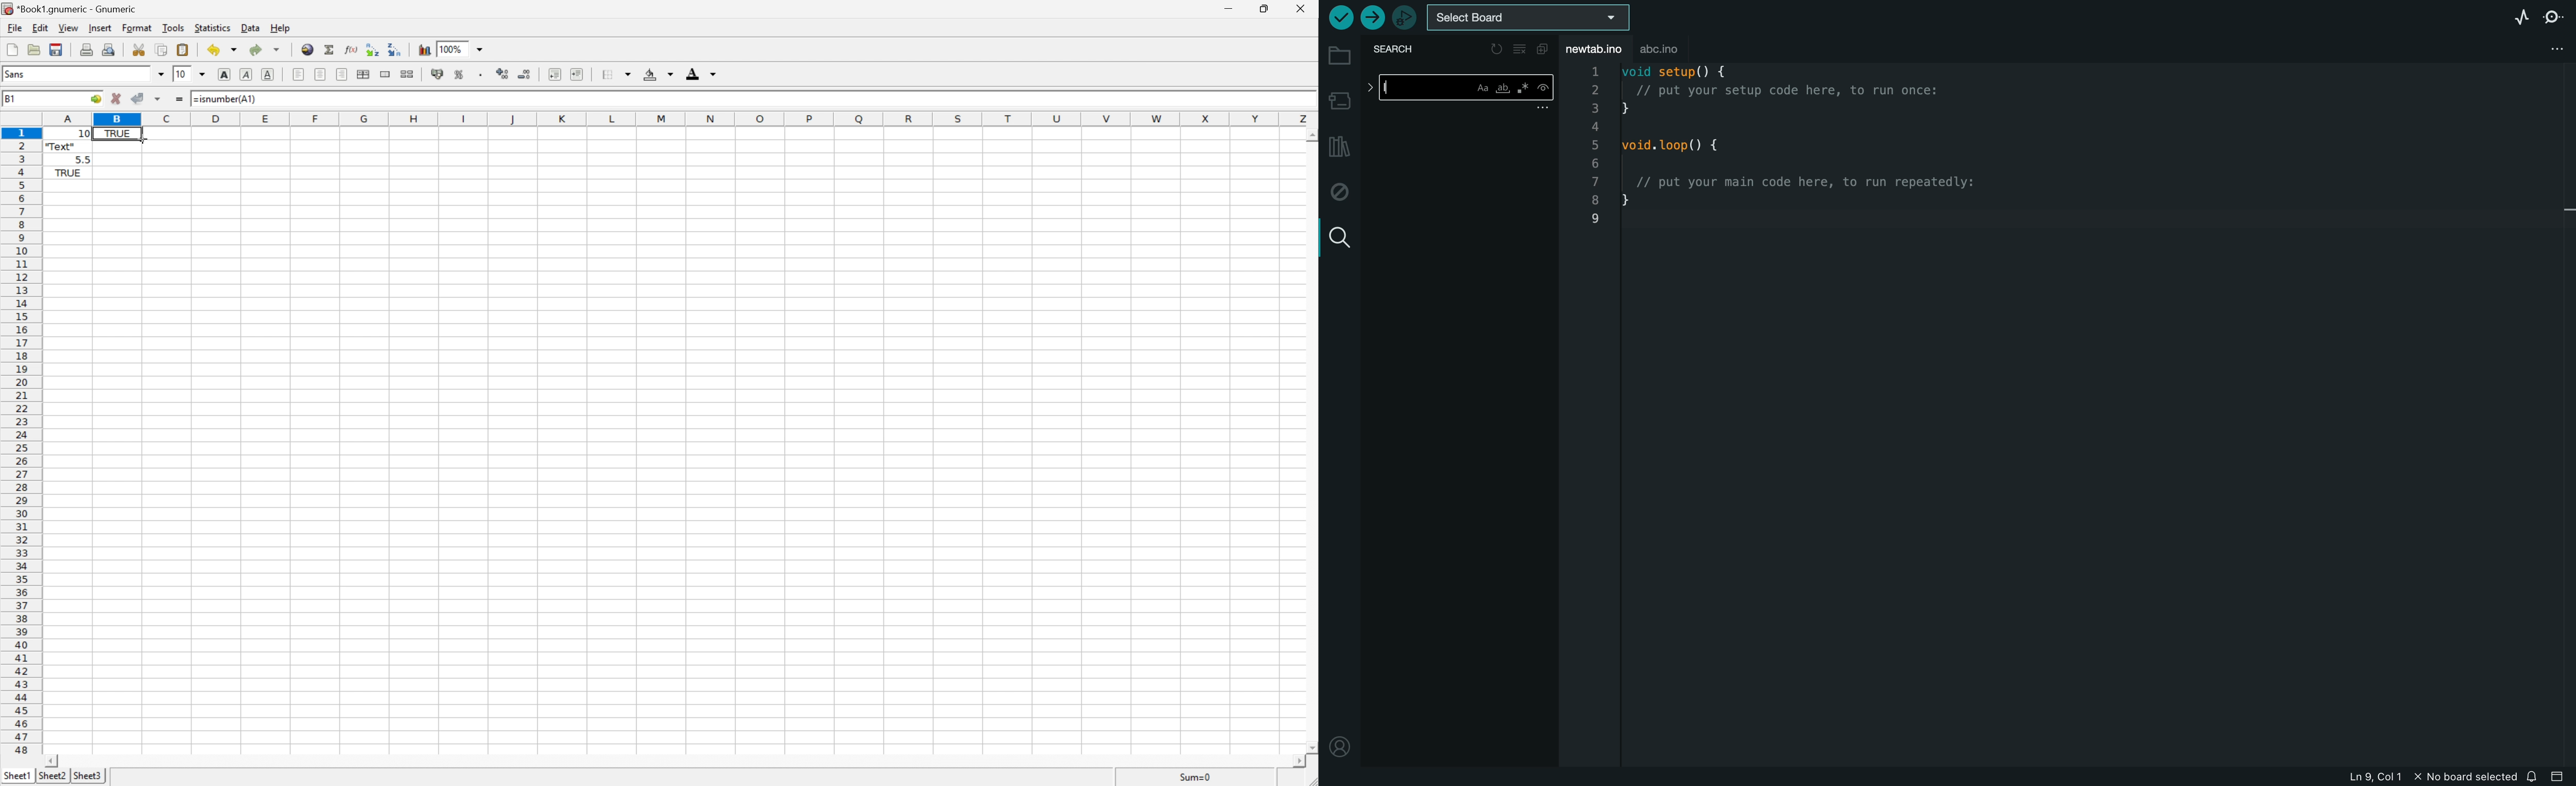  What do you see at coordinates (67, 133) in the screenshot?
I see `10` at bounding box center [67, 133].